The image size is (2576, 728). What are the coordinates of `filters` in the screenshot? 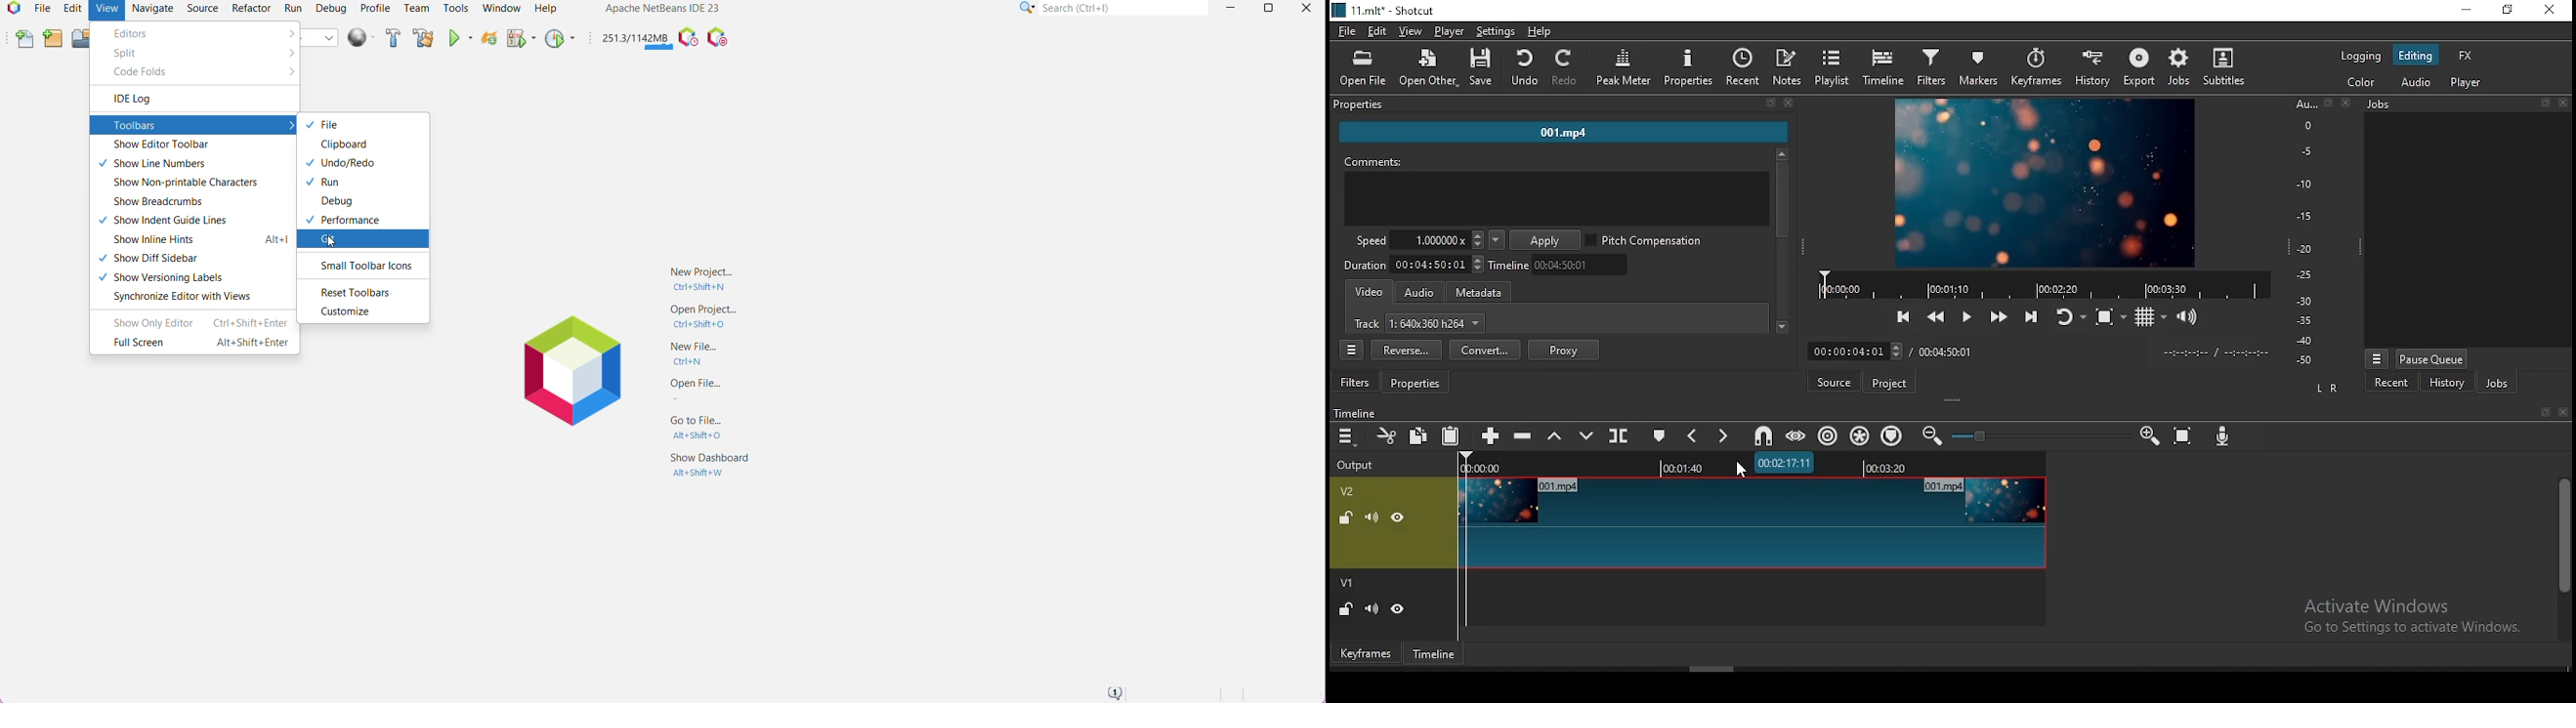 It's located at (1357, 383).